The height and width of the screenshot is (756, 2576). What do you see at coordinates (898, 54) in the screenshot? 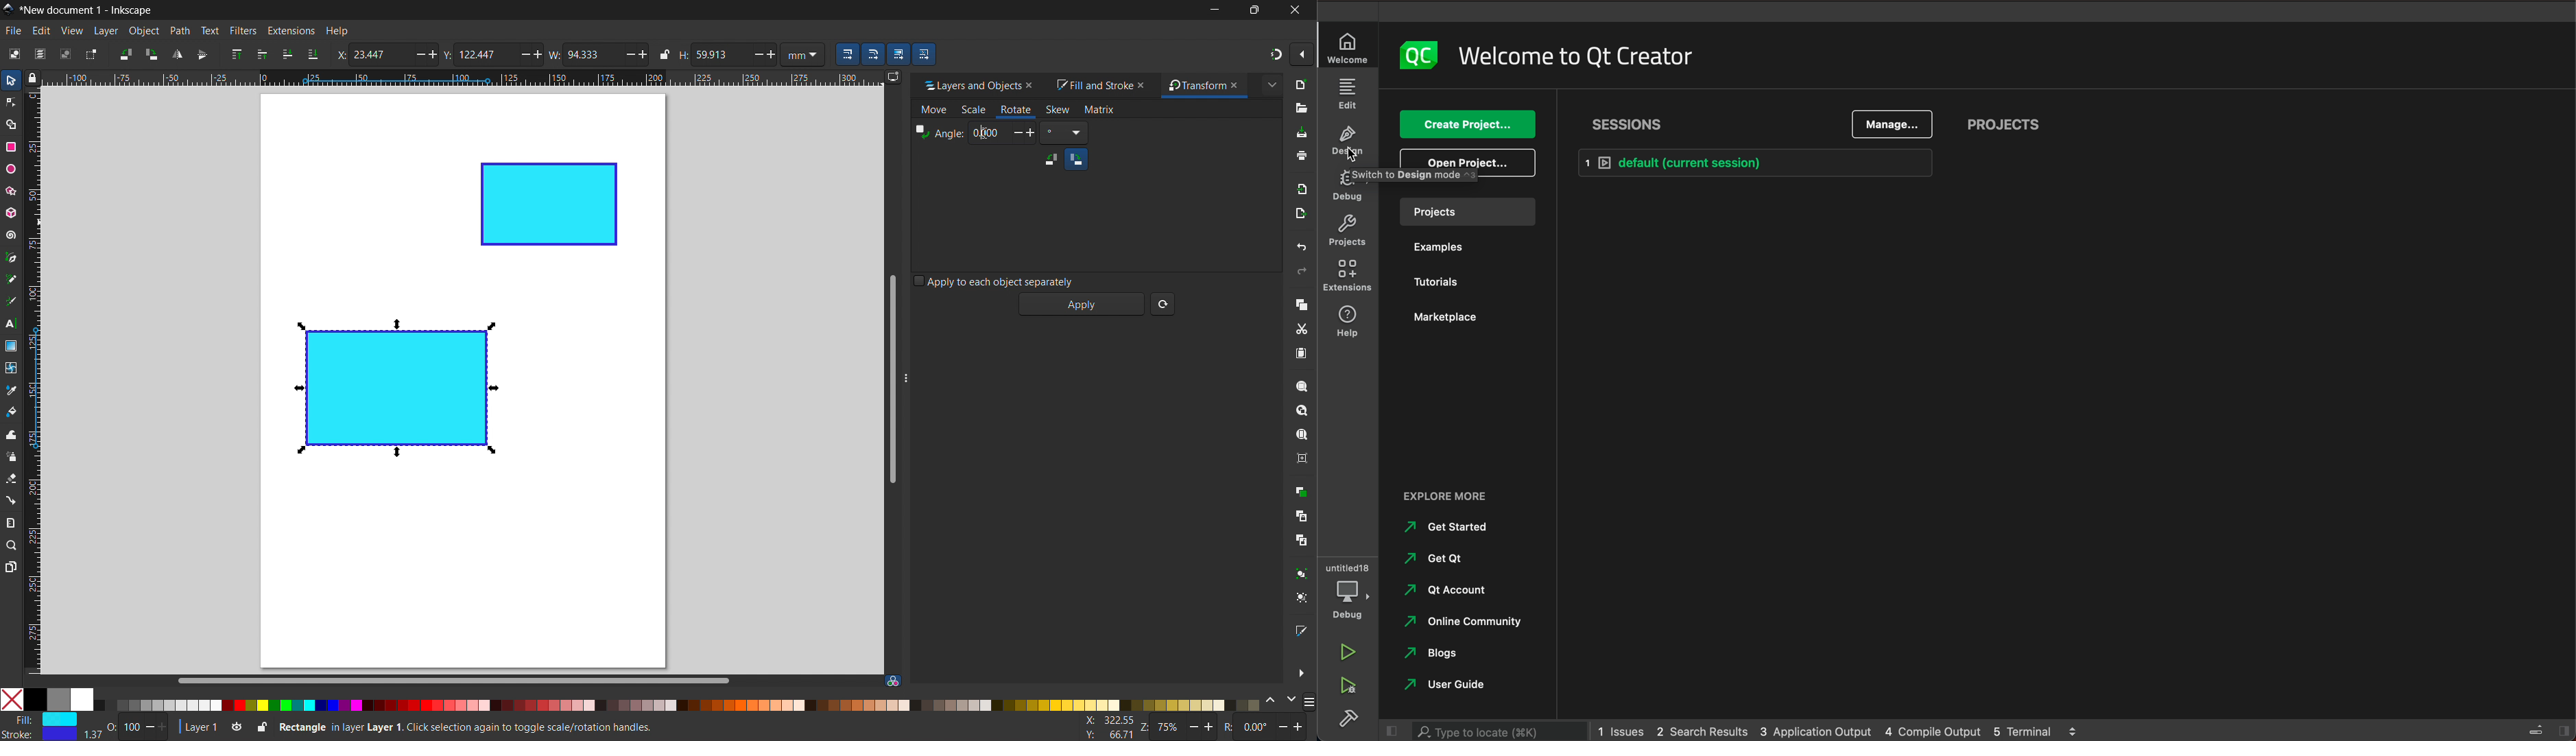
I see `move gradients along with the objects` at bounding box center [898, 54].